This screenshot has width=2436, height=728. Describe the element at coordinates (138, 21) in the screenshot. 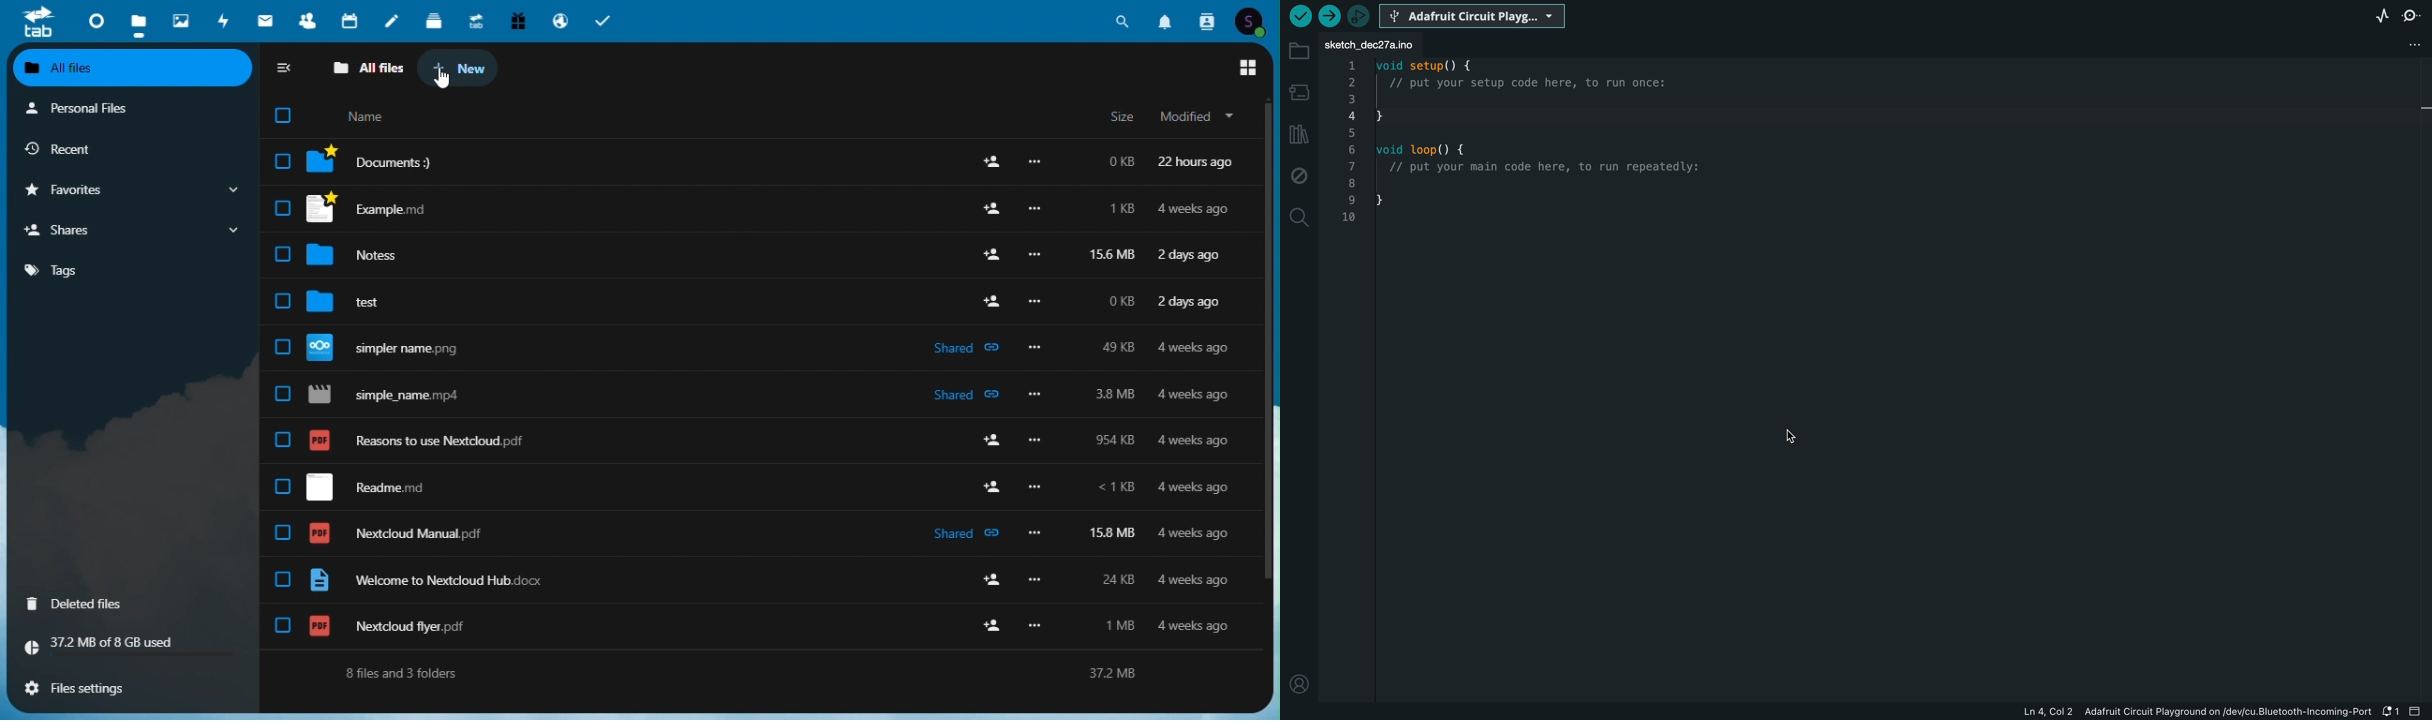

I see `files` at that location.